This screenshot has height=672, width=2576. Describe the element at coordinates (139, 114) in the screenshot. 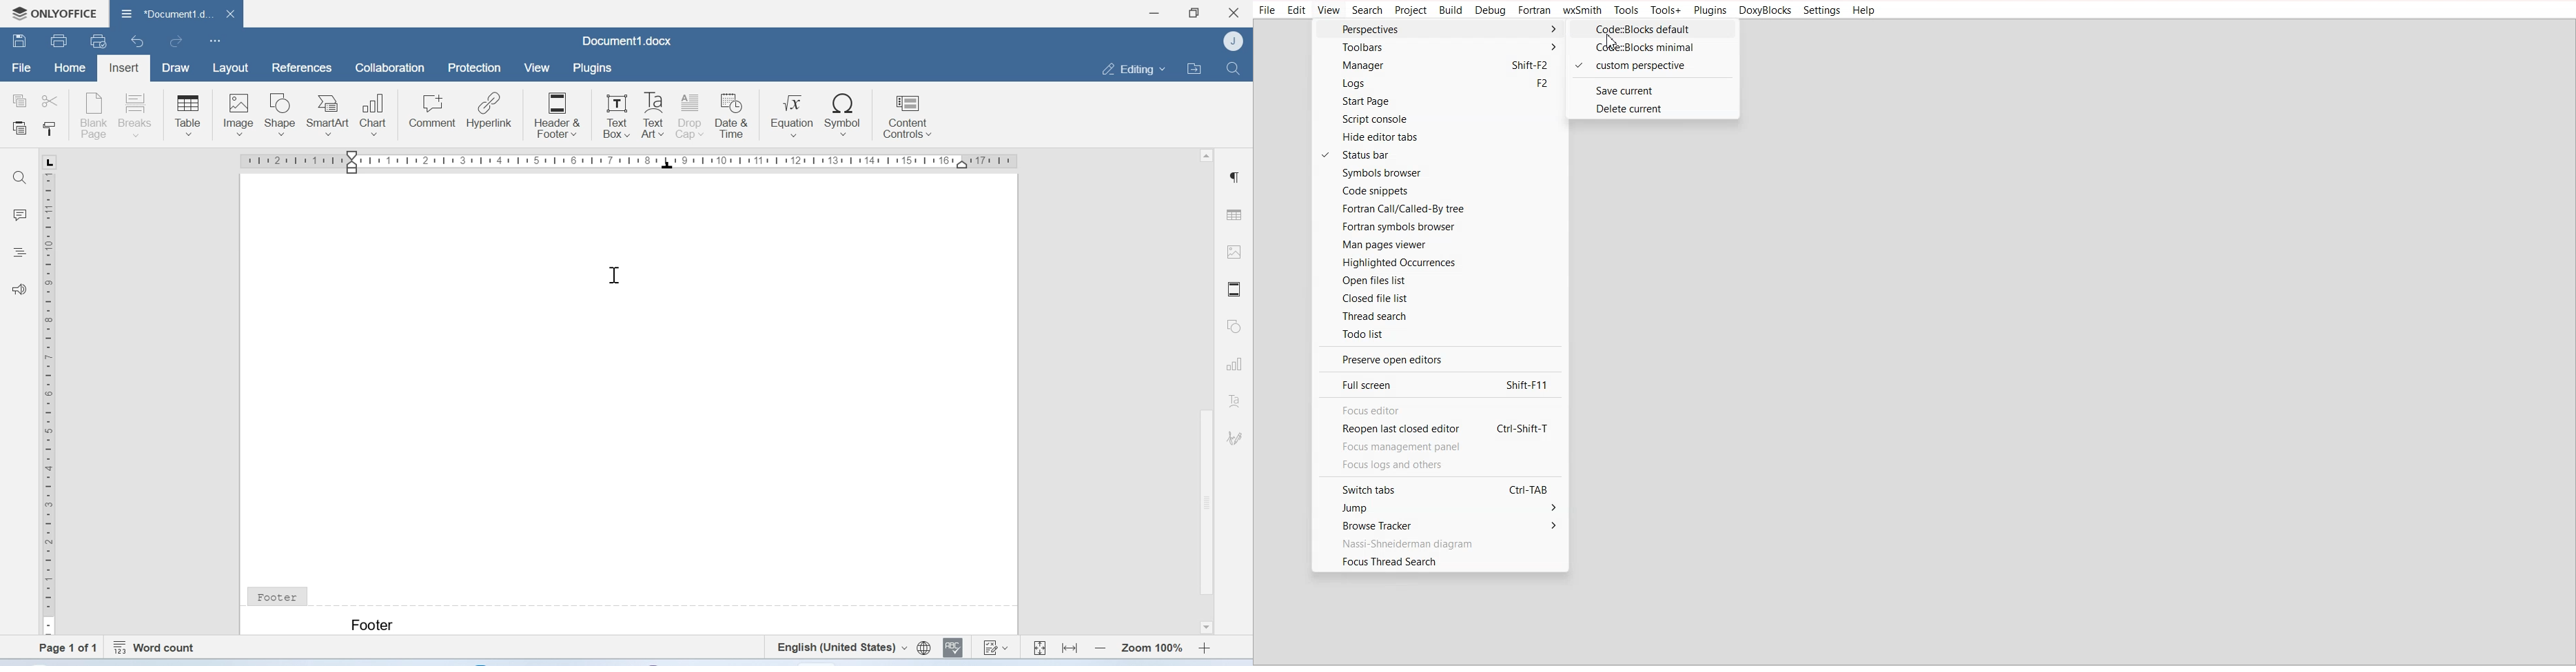

I see `Breaks` at that location.